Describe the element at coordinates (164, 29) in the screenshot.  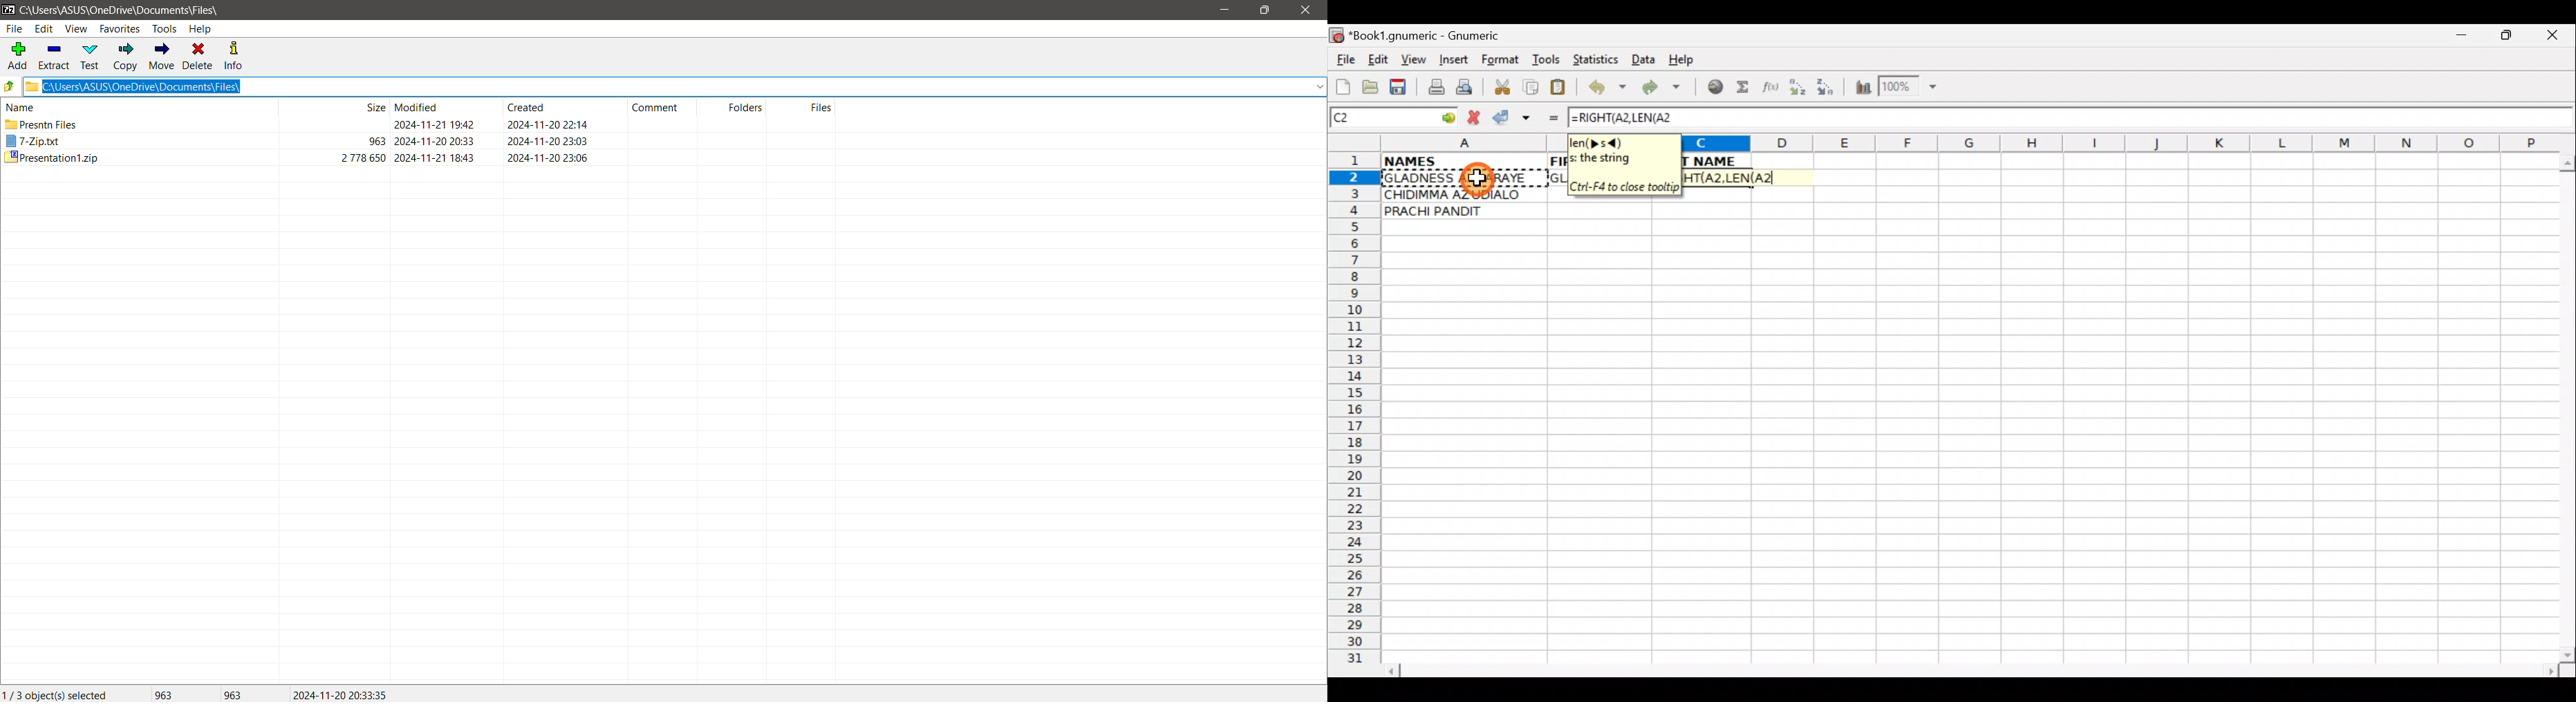
I see `Tools` at that location.